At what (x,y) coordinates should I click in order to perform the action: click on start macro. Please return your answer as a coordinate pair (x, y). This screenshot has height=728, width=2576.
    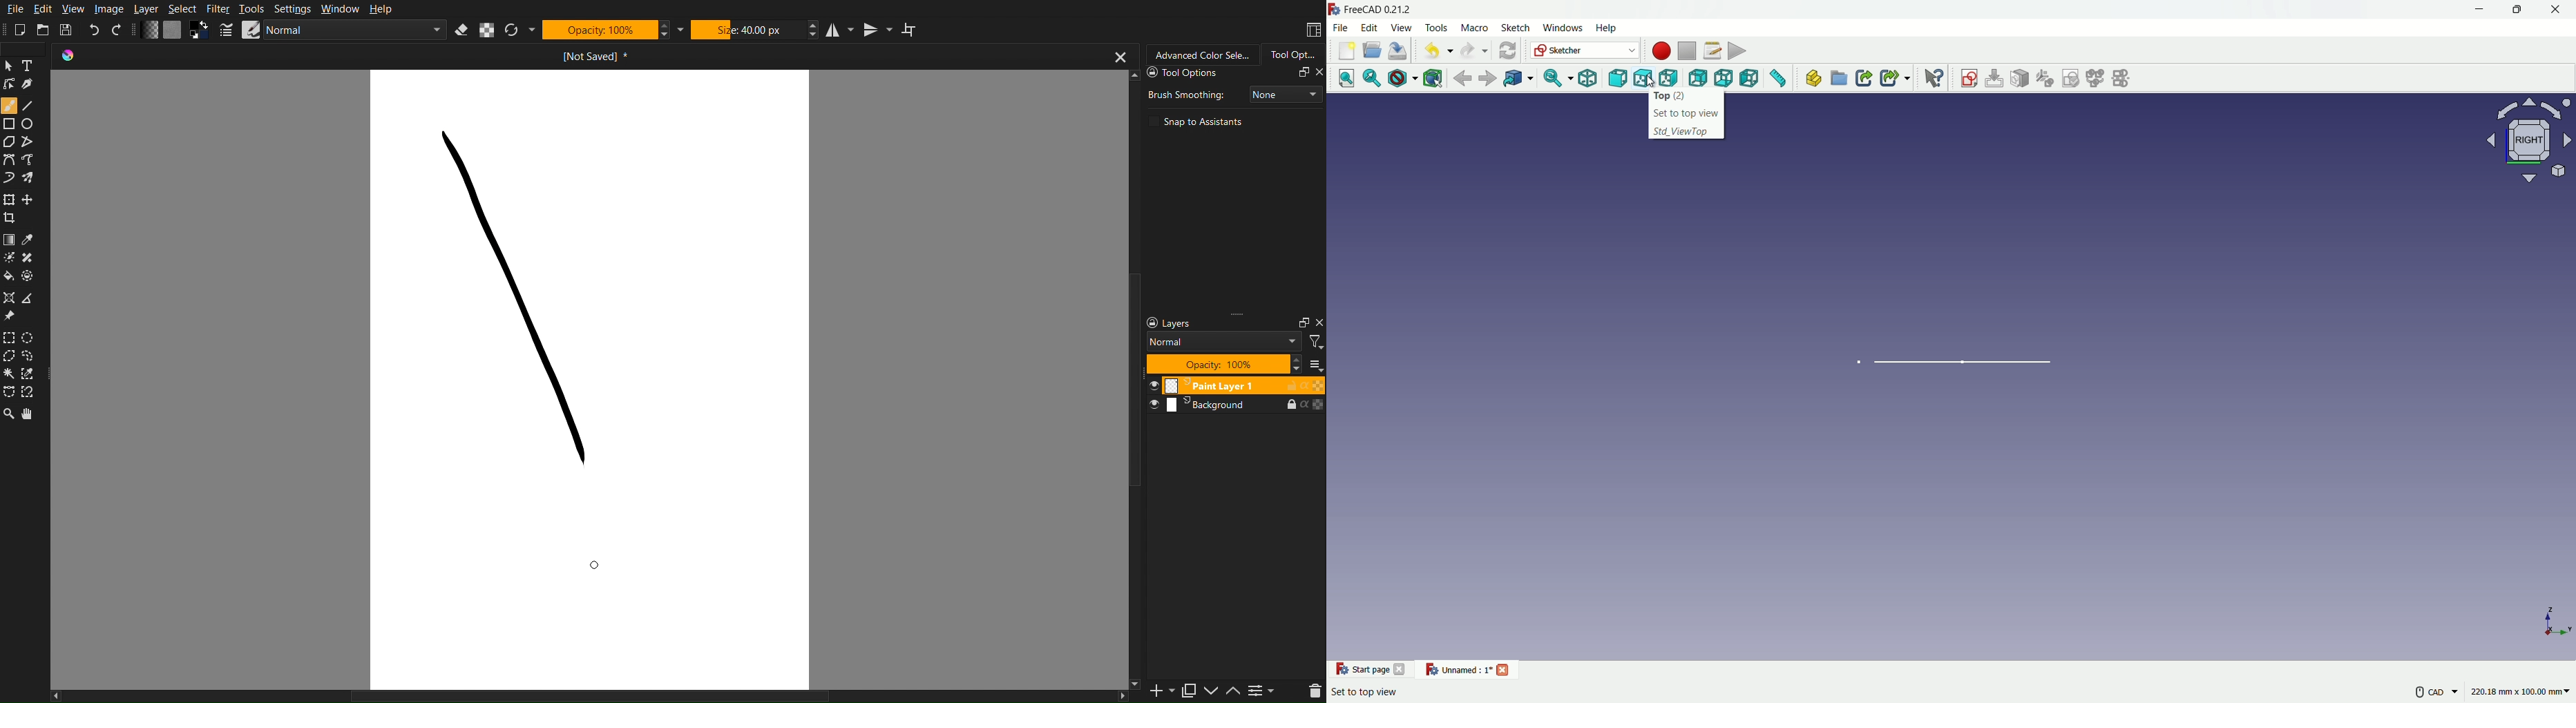
    Looking at the image, I should click on (1658, 50).